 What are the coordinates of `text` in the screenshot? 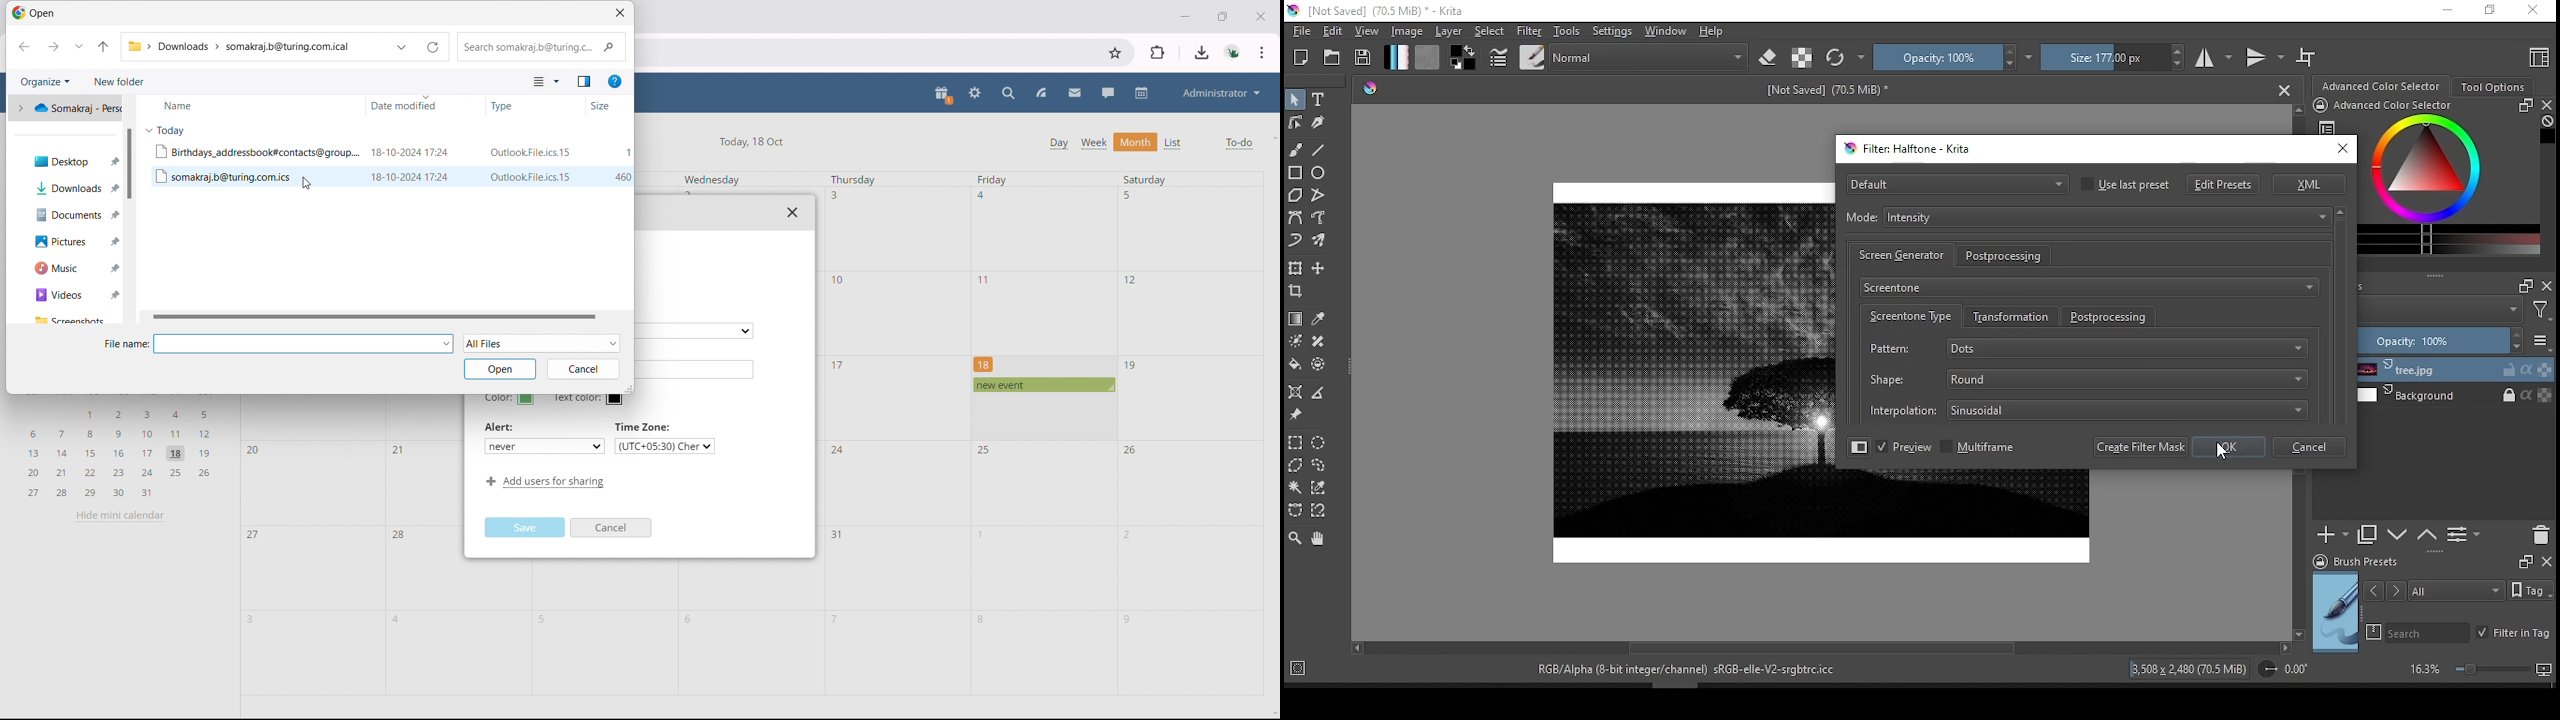 It's located at (1680, 670).